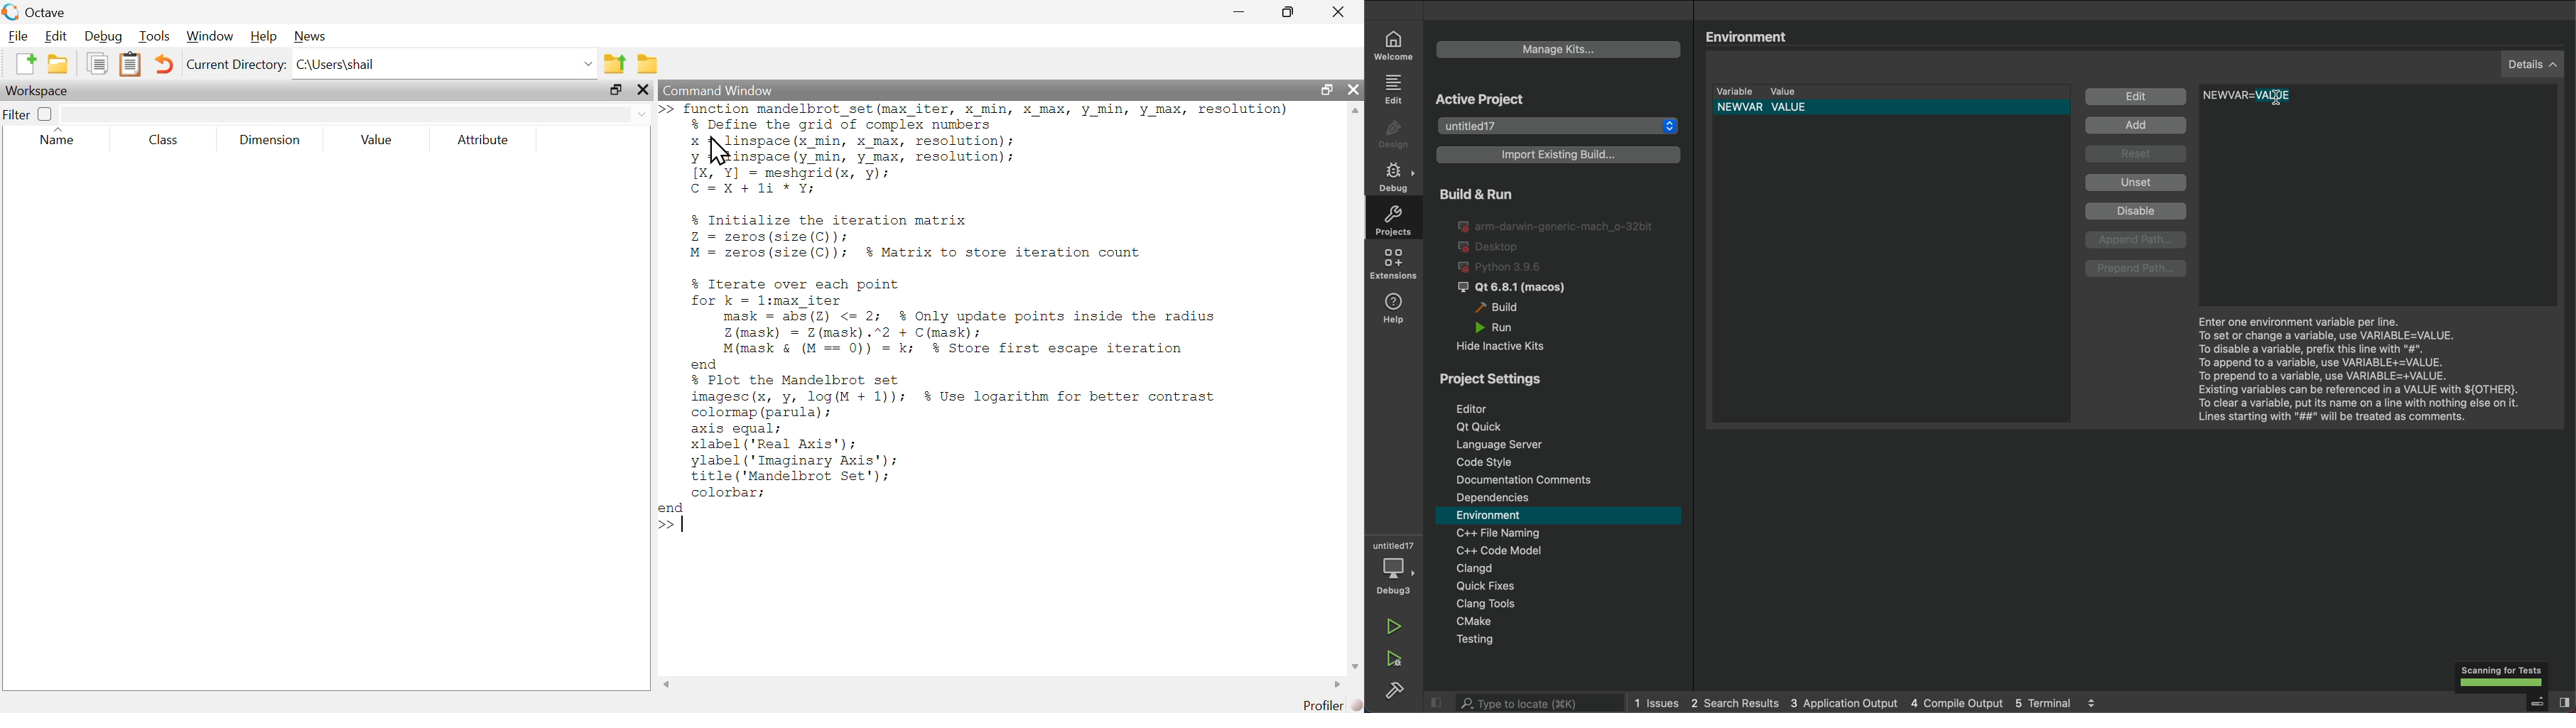 This screenshot has width=2576, height=728. I want to click on Dimension, so click(270, 140).